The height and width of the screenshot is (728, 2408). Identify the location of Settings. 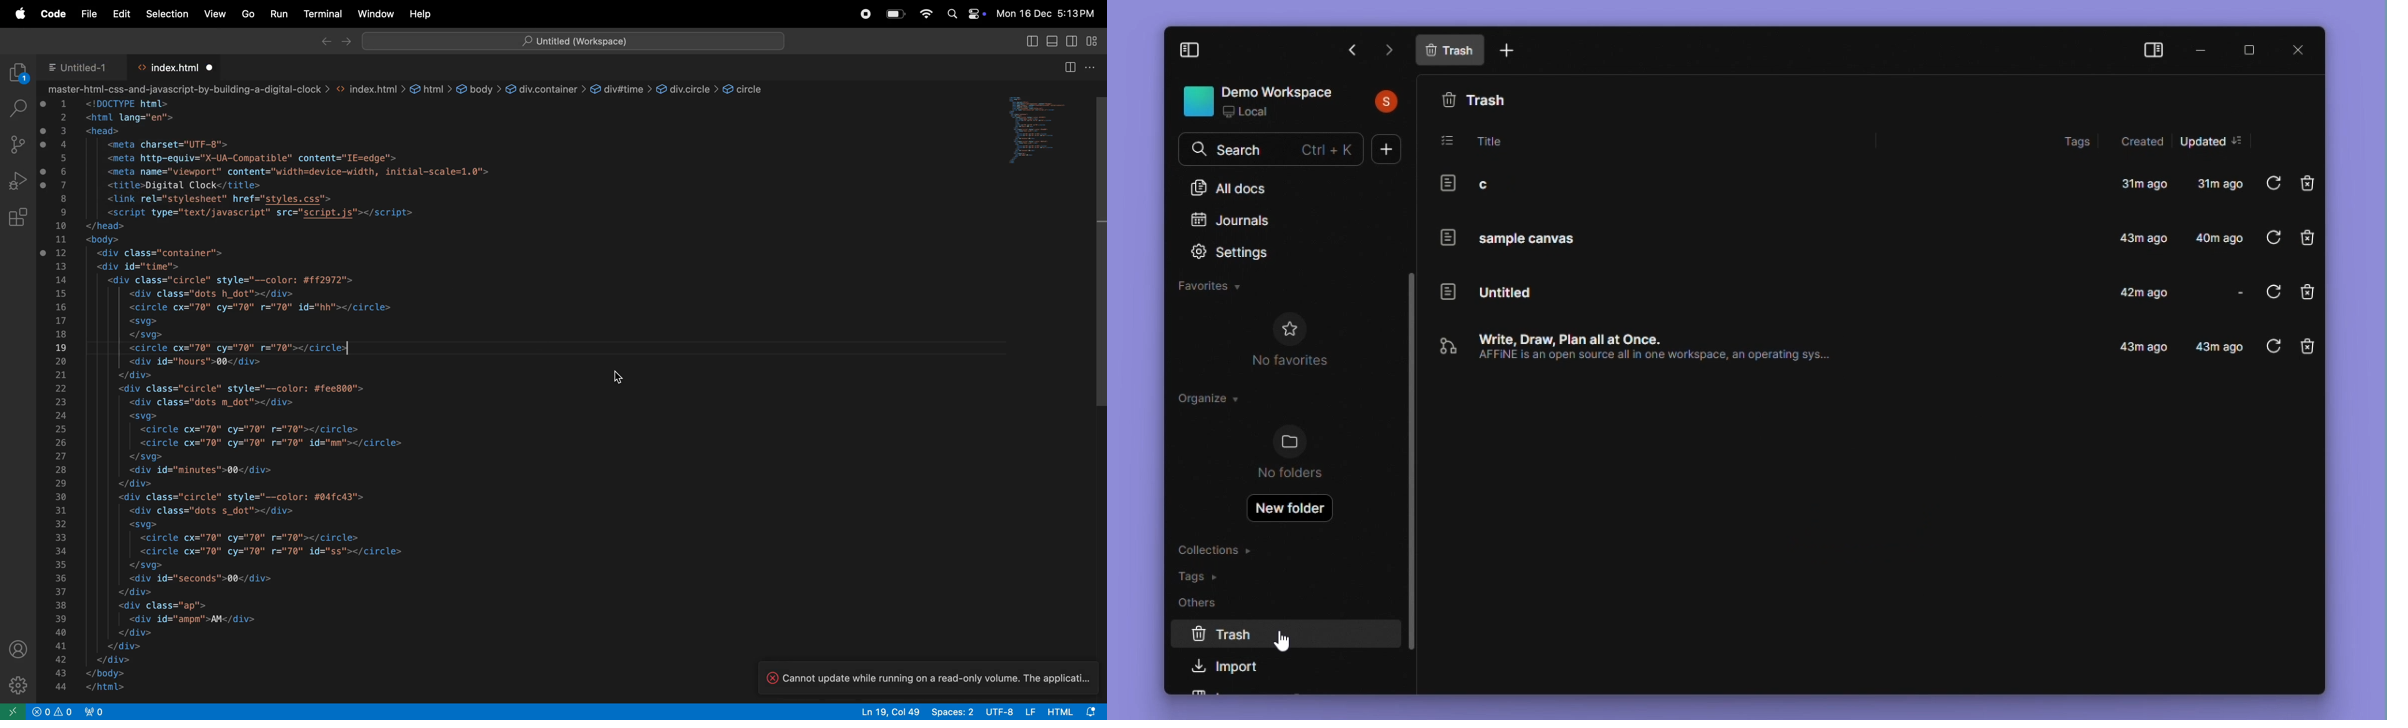
(1230, 251).